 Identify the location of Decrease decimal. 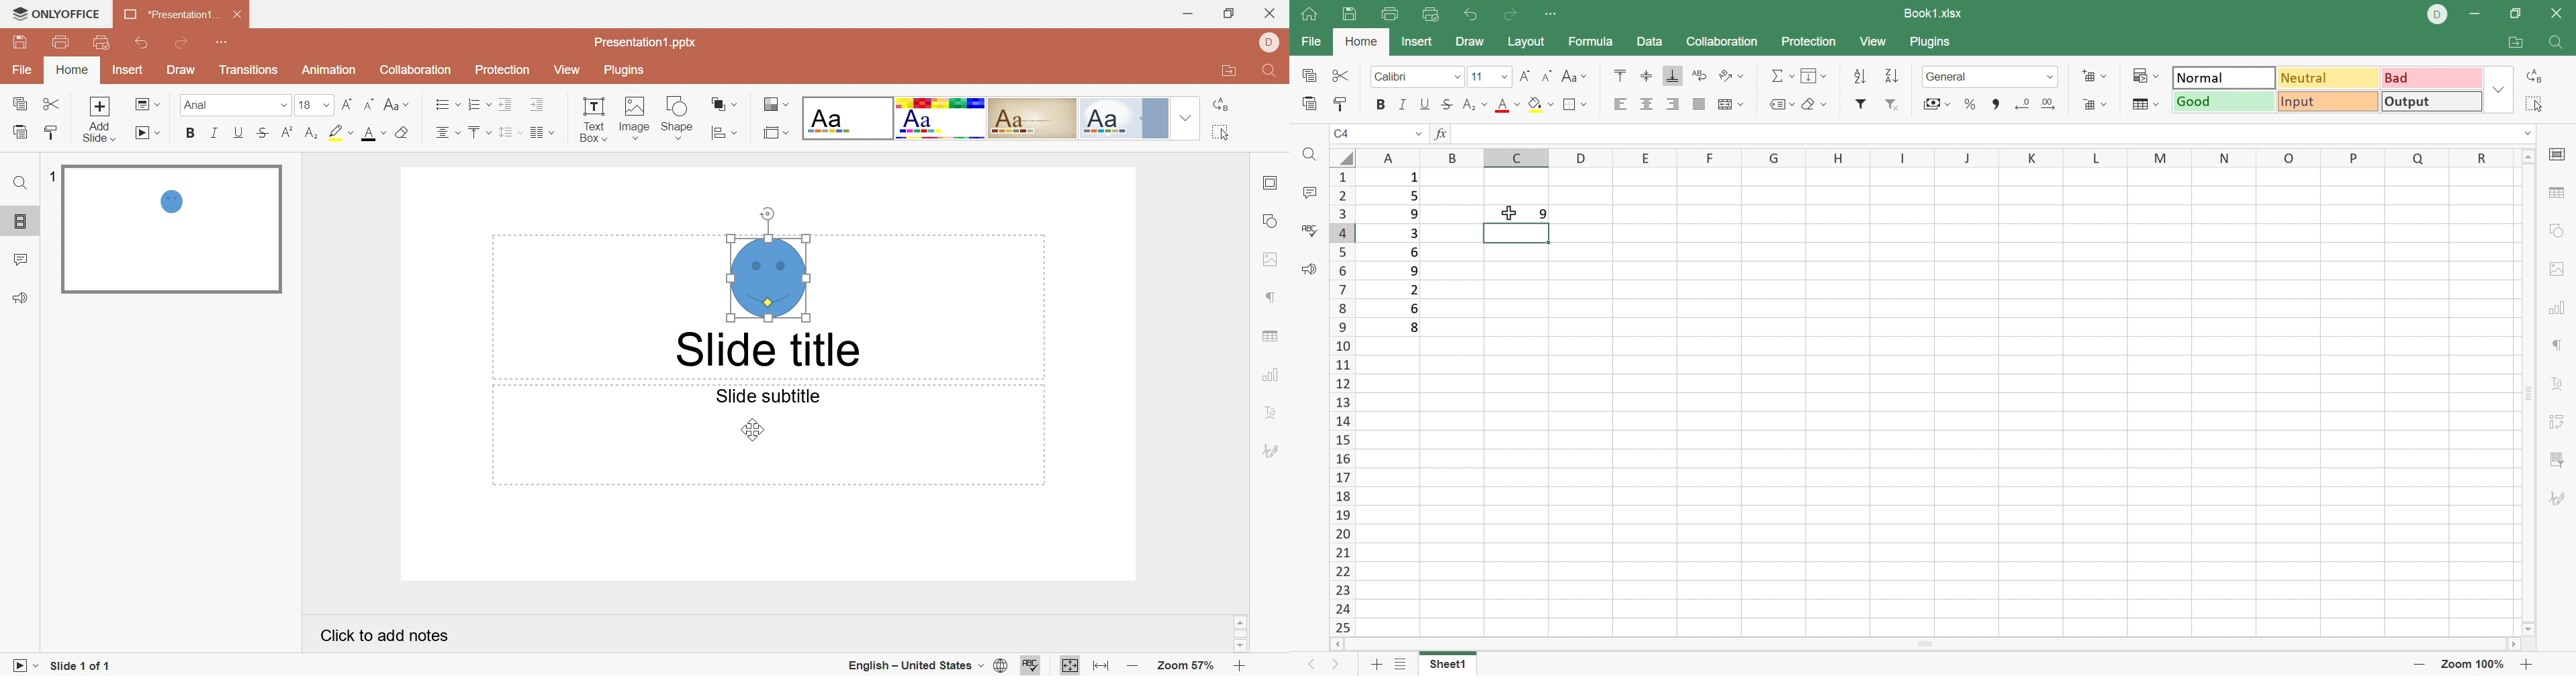
(2020, 103).